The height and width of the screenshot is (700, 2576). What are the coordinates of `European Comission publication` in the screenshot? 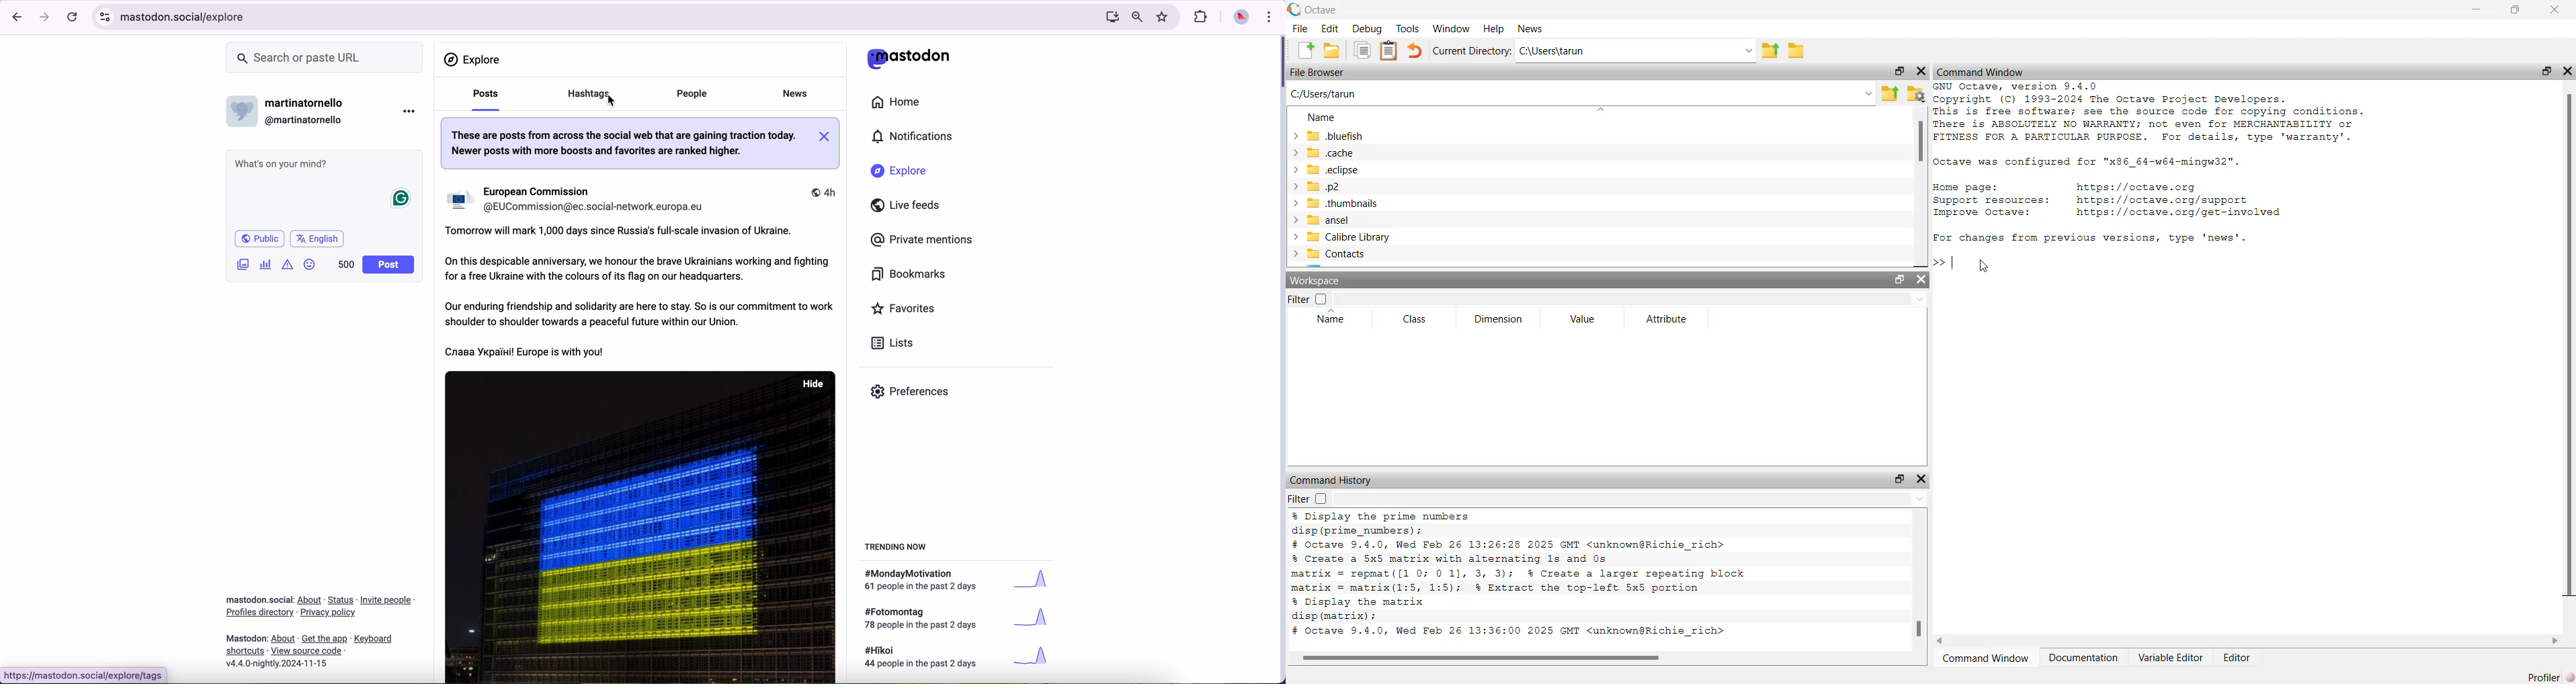 It's located at (642, 293).